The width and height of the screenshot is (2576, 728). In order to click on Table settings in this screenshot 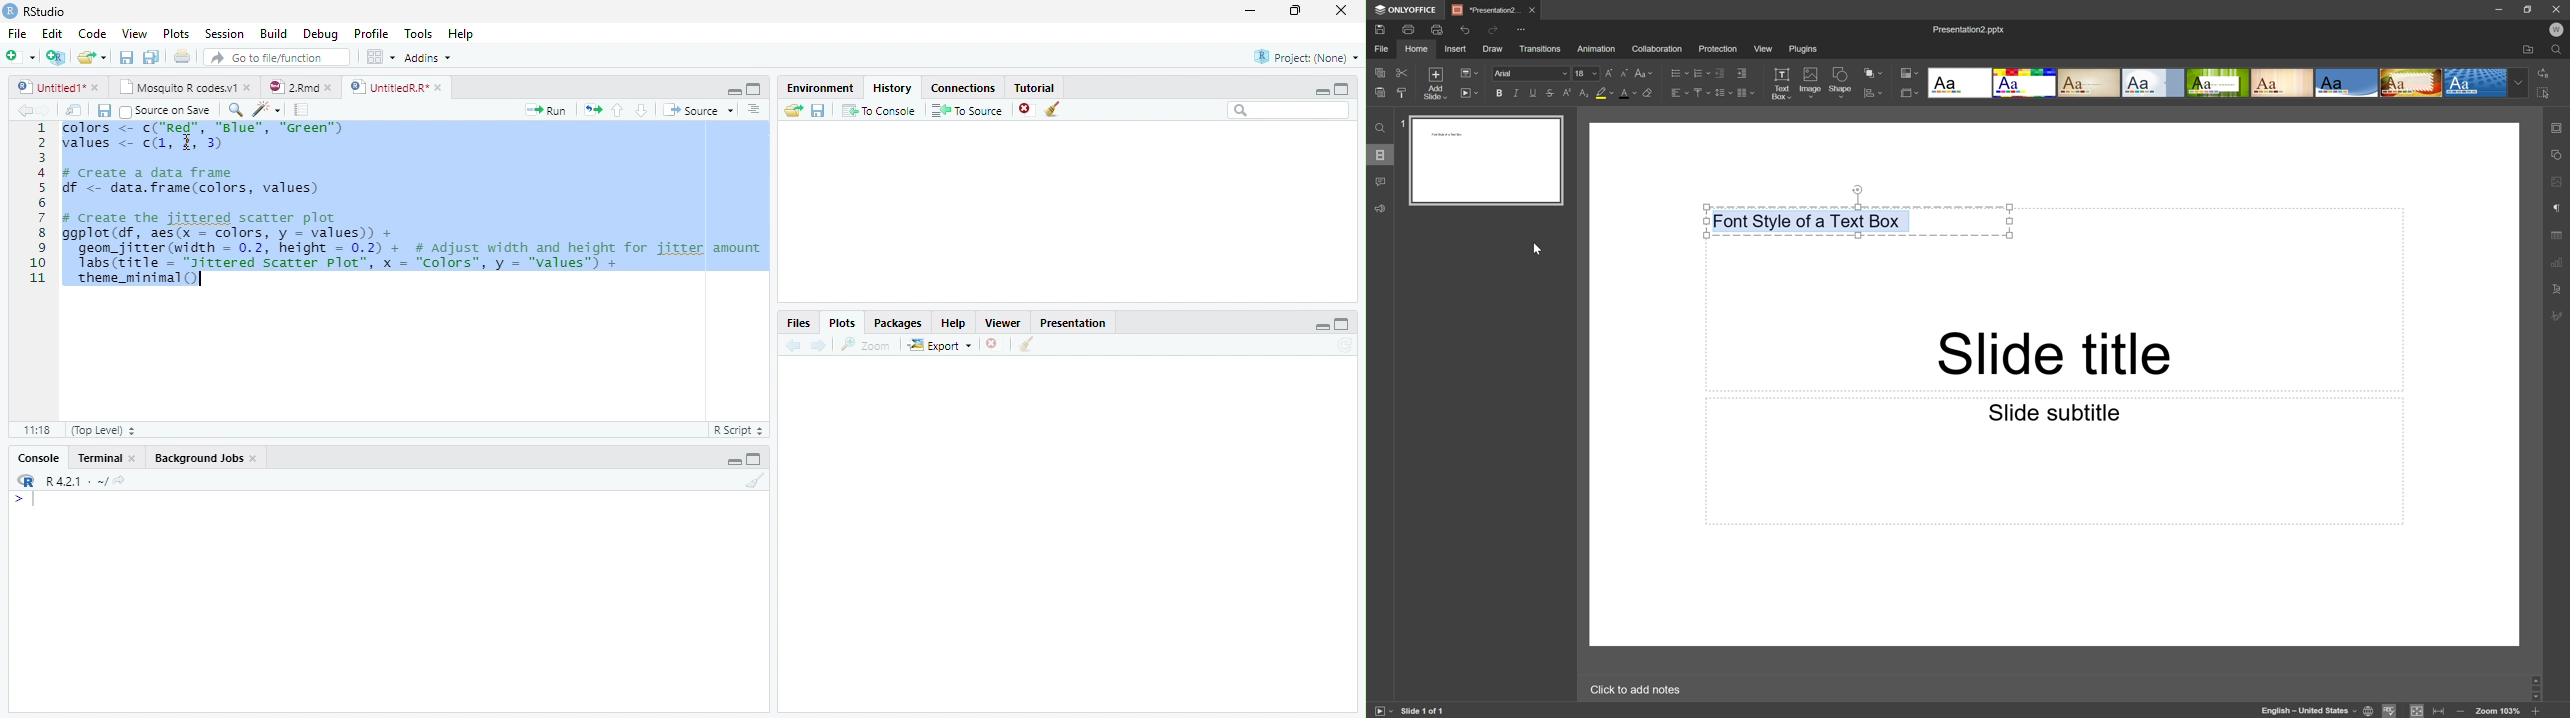, I will do `click(2561, 234)`.